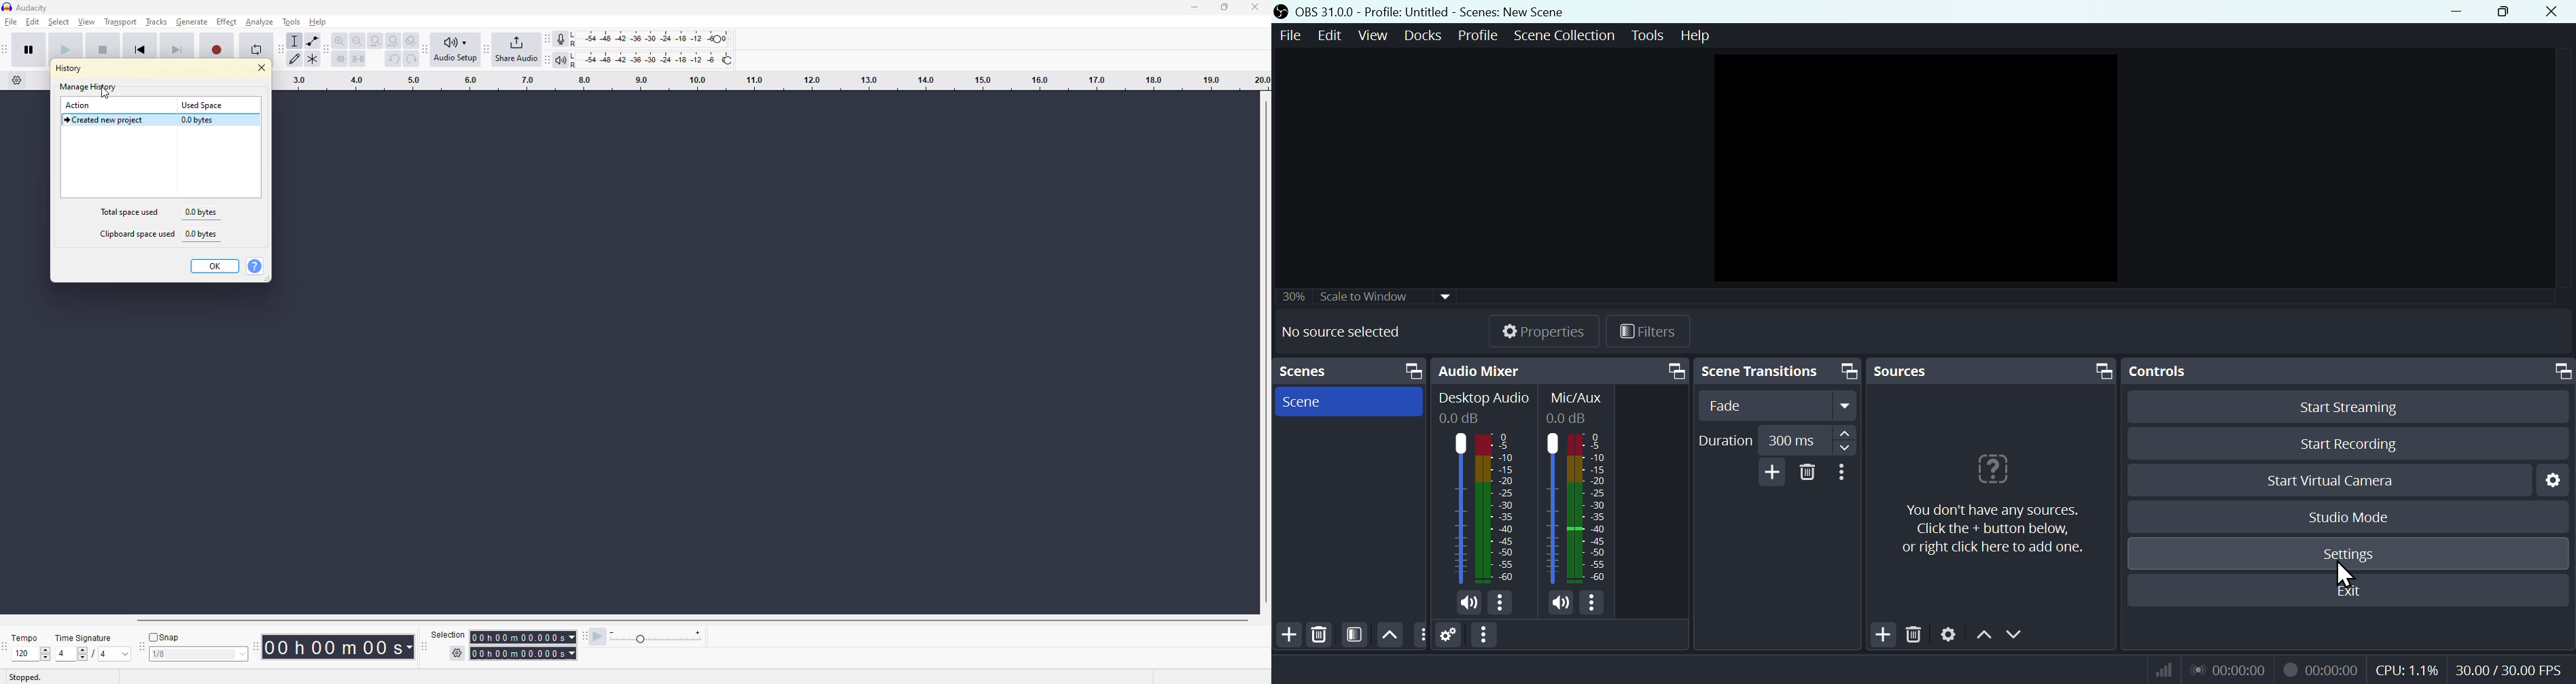  I want to click on multi tool, so click(316, 60).